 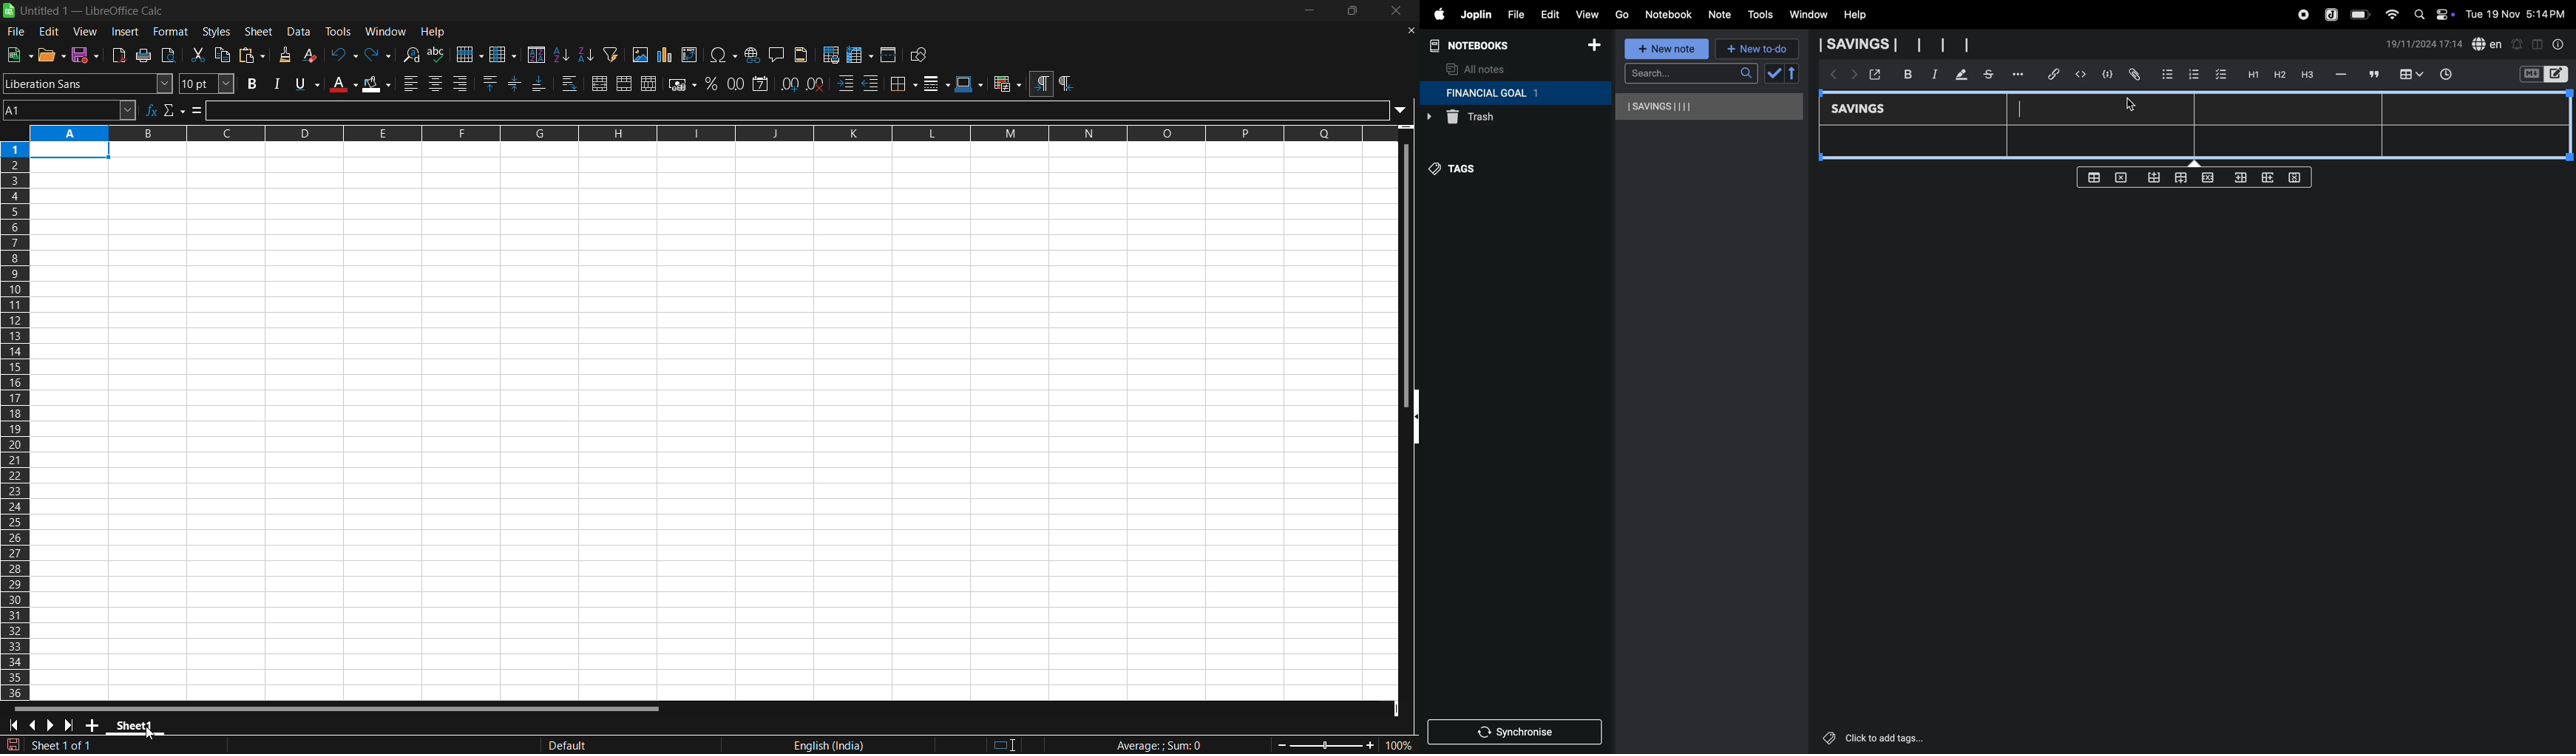 What do you see at coordinates (2193, 74) in the screenshot?
I see `numbered list` at bounding box center [2193, 74].